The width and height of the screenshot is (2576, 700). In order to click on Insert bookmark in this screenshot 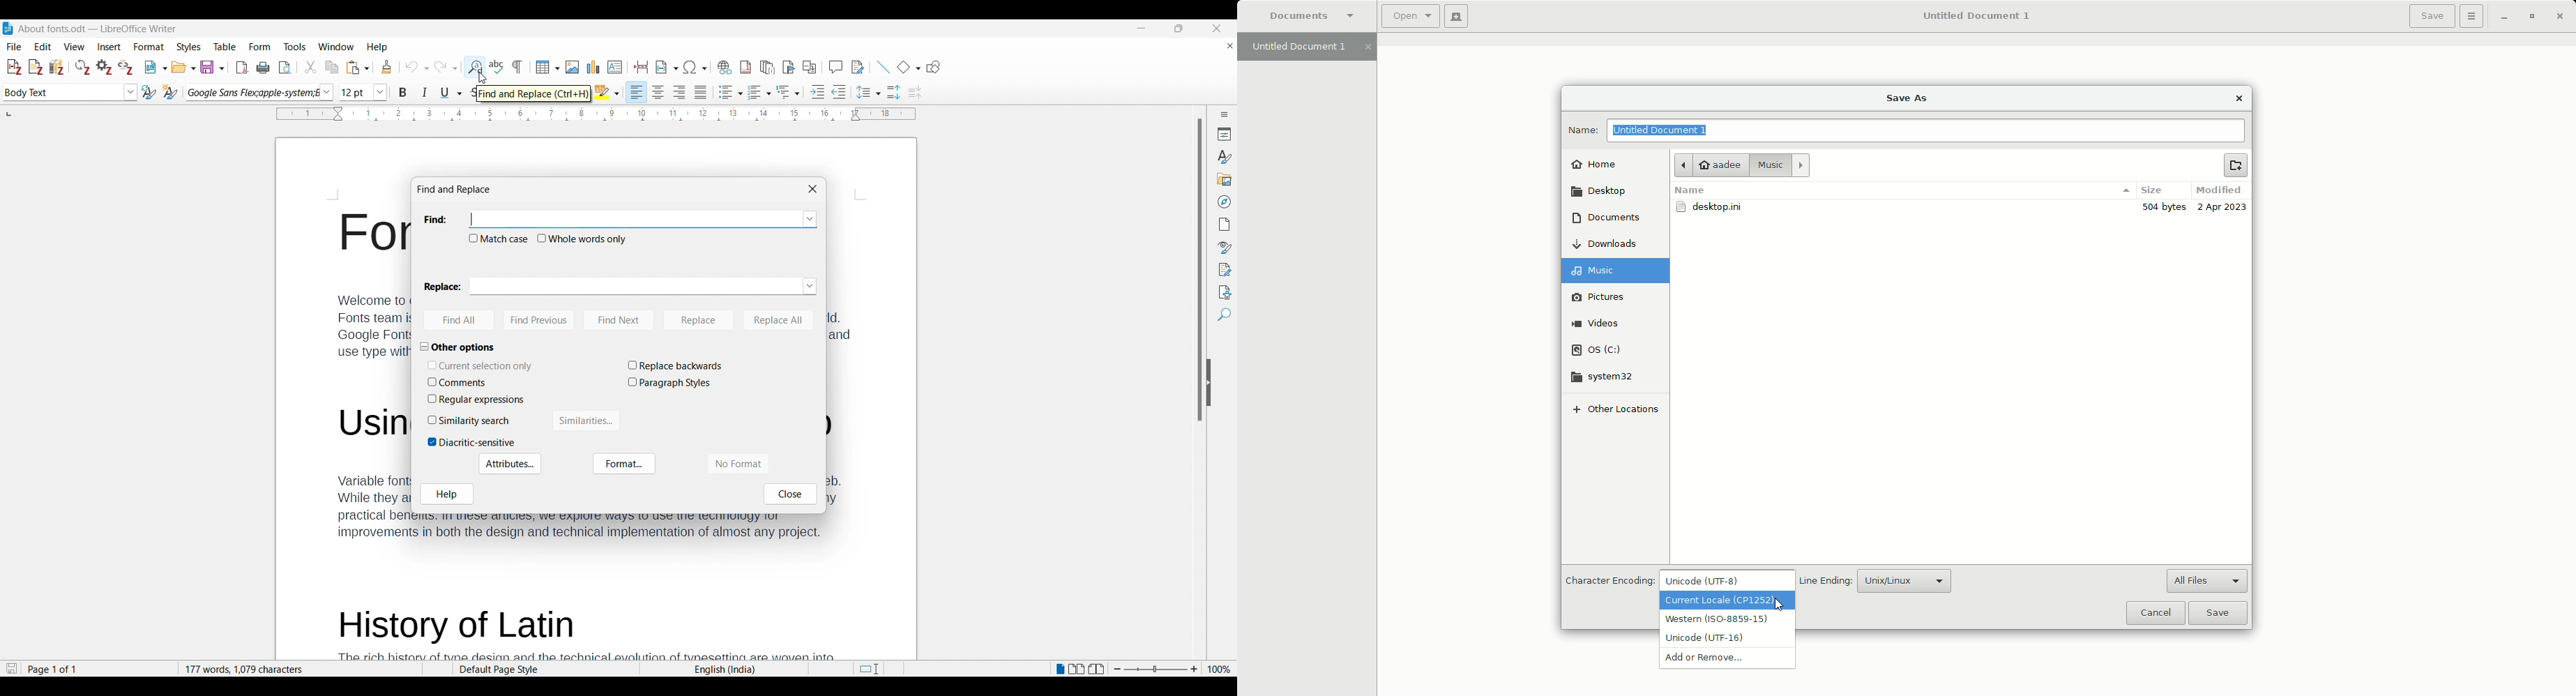, I will do `click(789, 66)`.